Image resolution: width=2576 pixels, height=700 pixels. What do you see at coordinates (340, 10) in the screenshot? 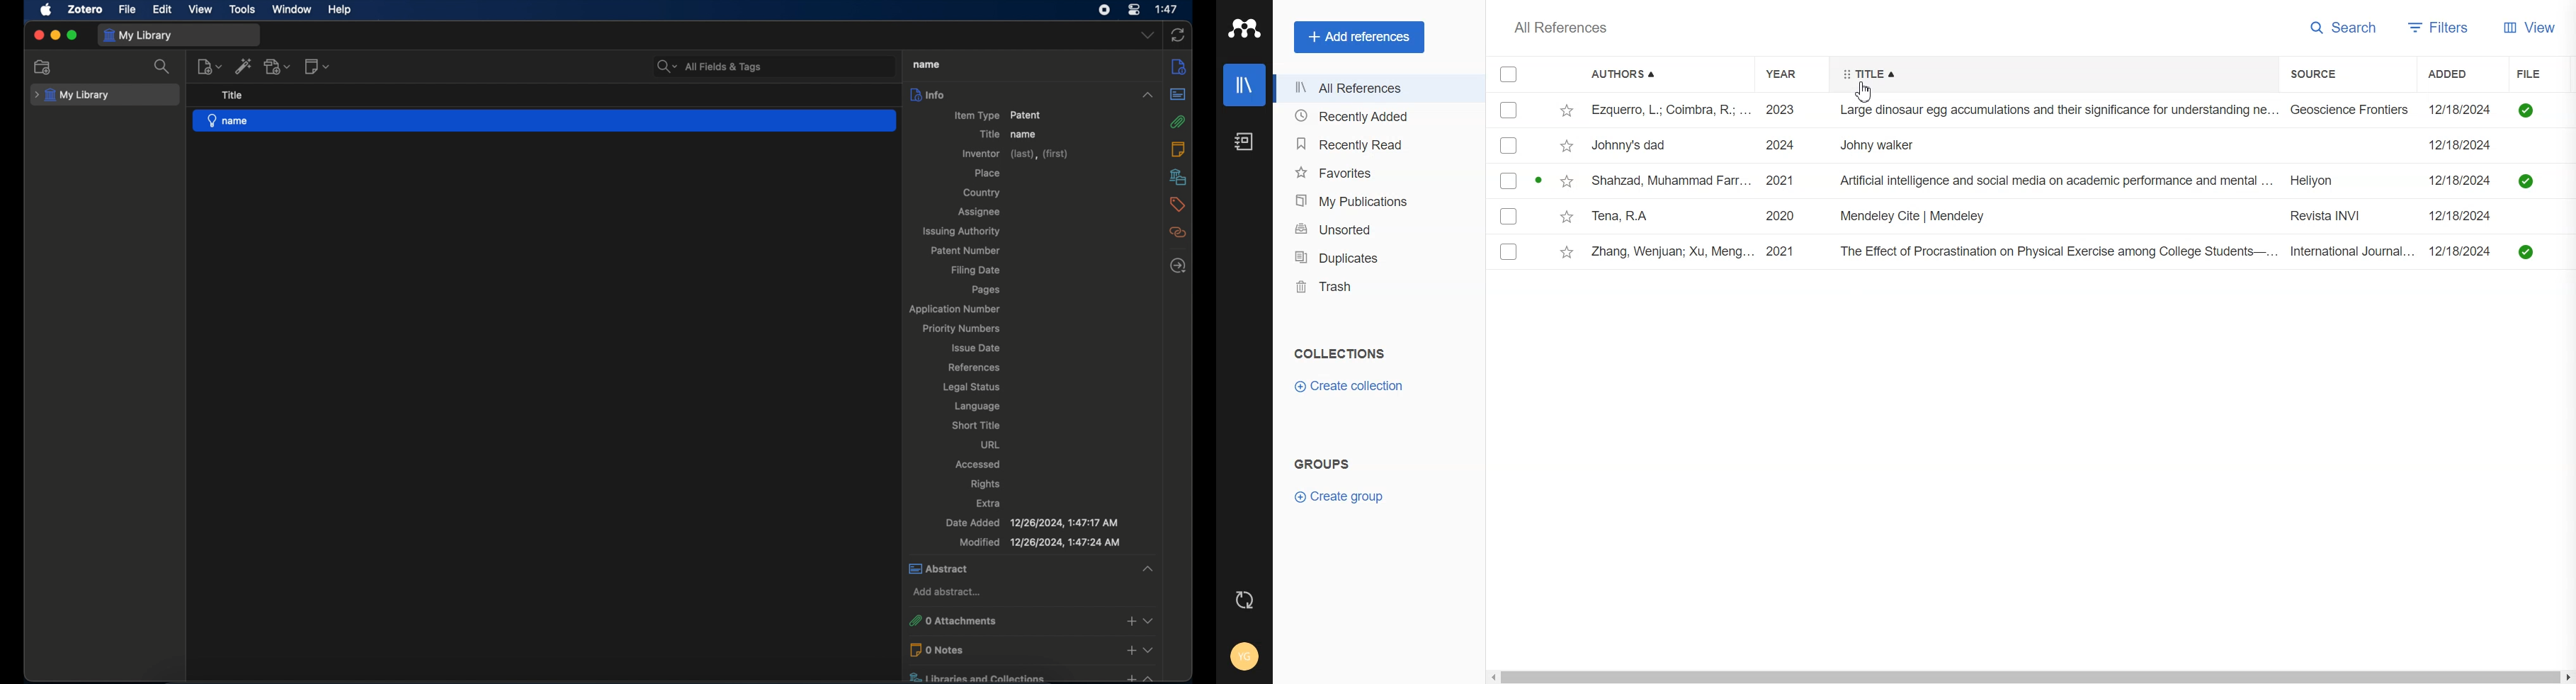
I see `help` at bounding box center [340, 10].